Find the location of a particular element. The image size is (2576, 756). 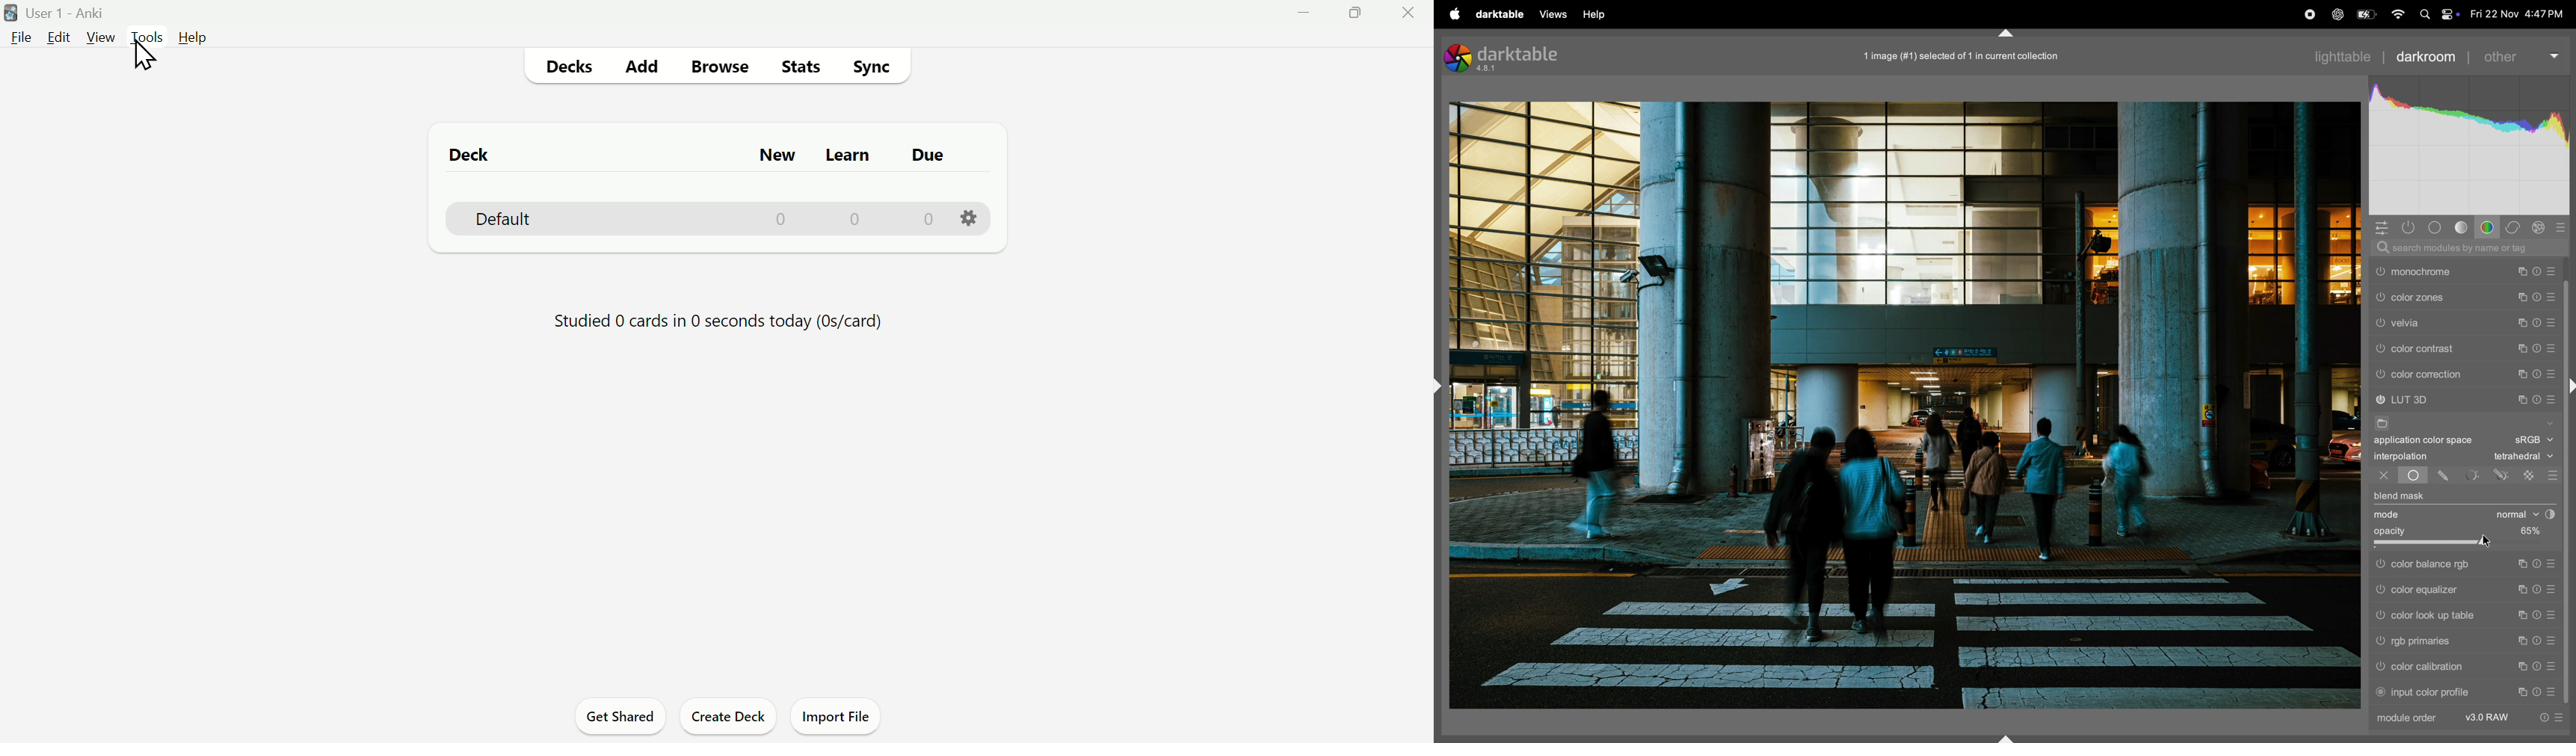

histogram is located at coordinates (2471, 143).